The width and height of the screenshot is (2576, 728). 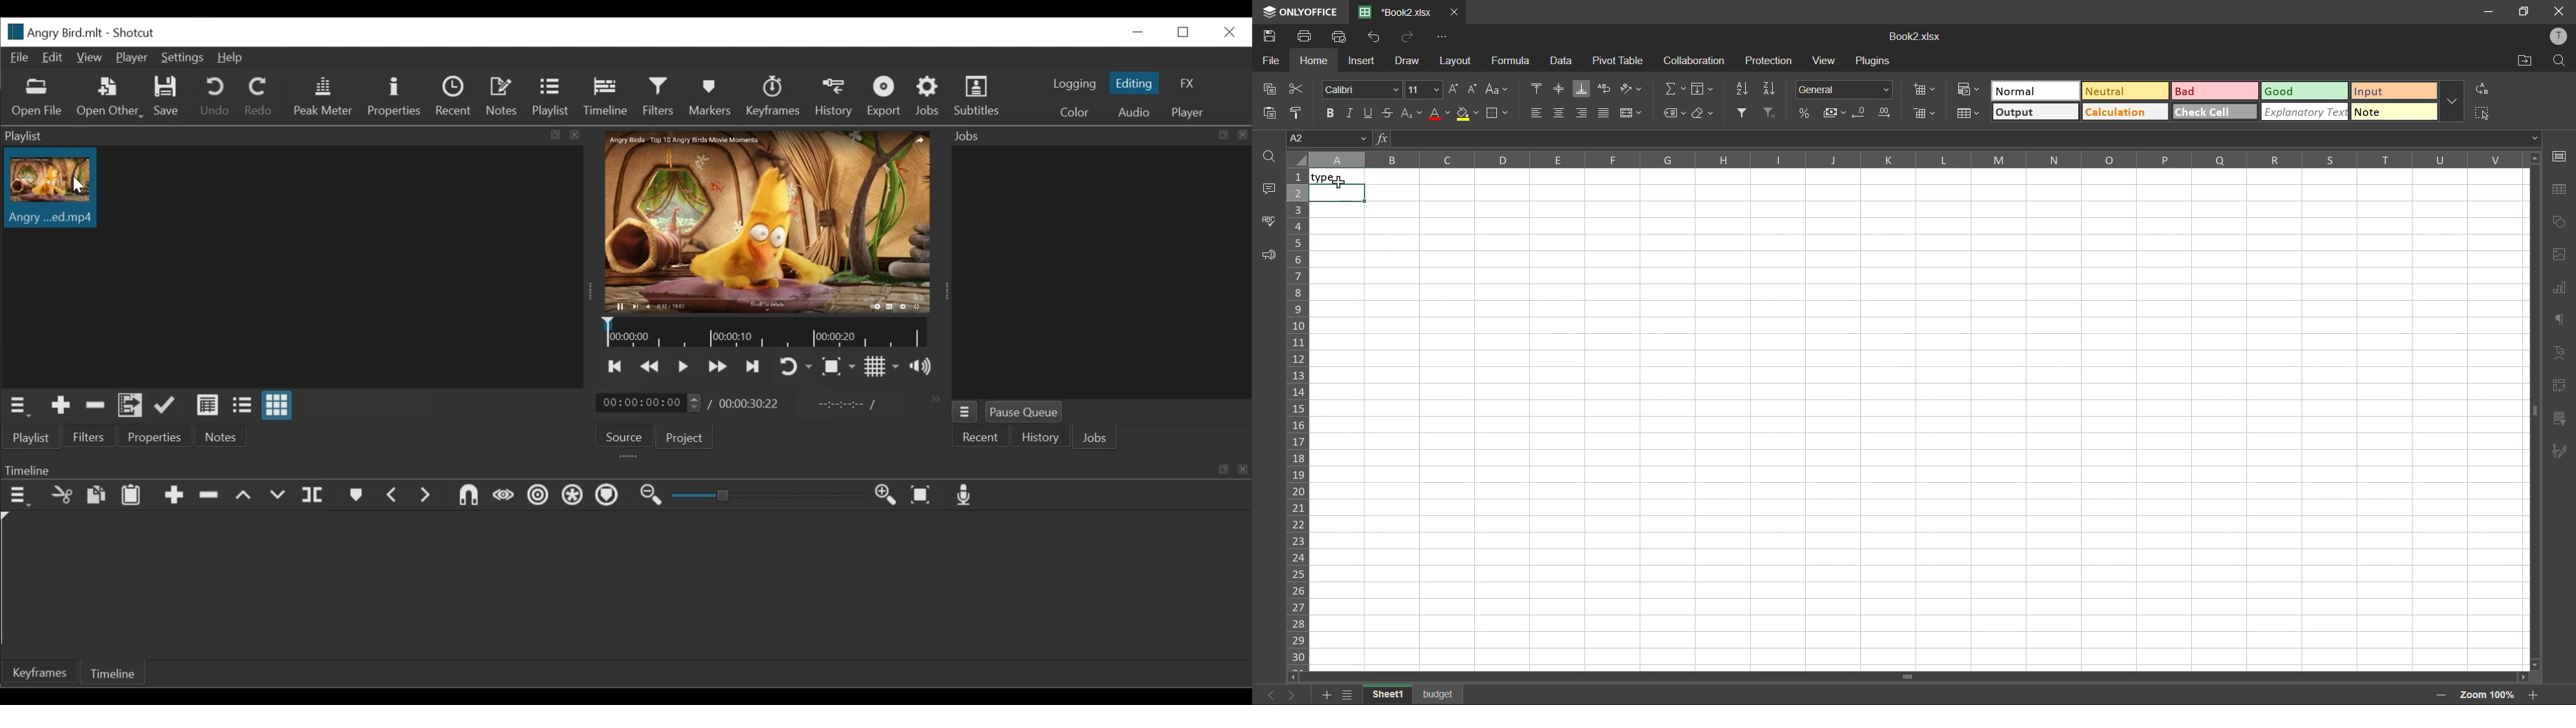 What do you see at coordinates (839, 368) in the screenshot?
I see `Toggle zoom` at bounding box center [839, 368].